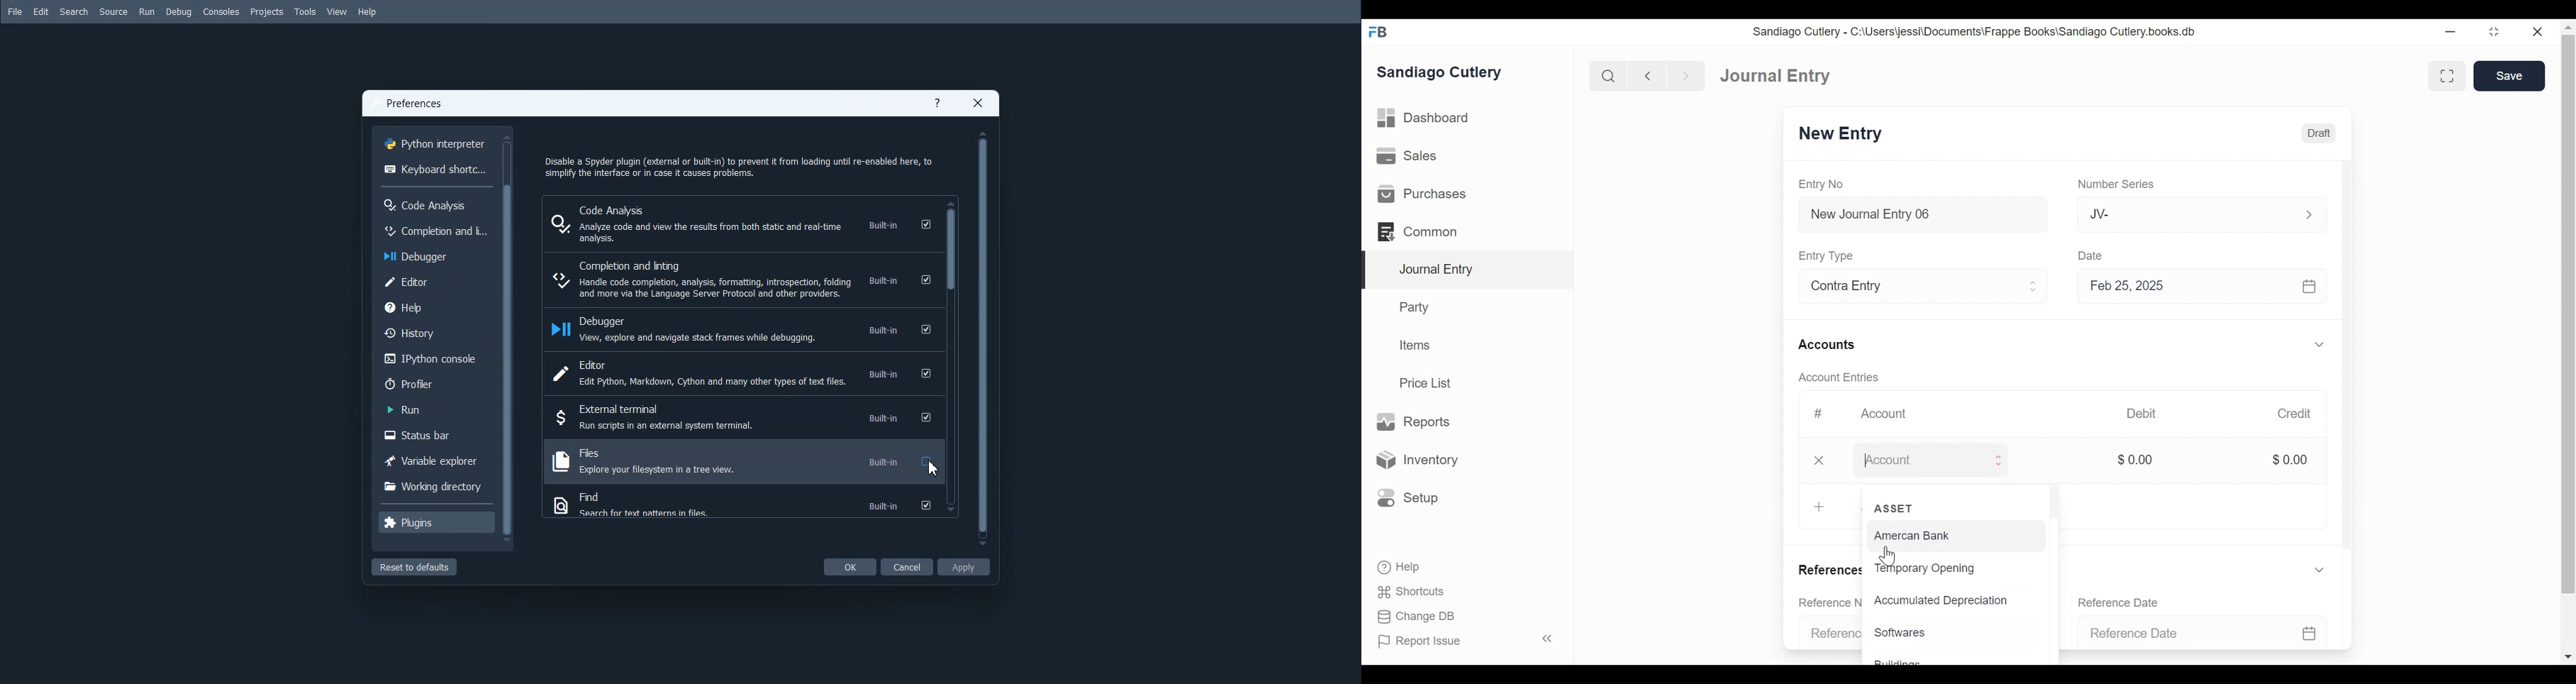 Image resolution: width=2576 pixels, height=700 pixels. I want to click on Accumulated Depreciation, so click(1937, 602).